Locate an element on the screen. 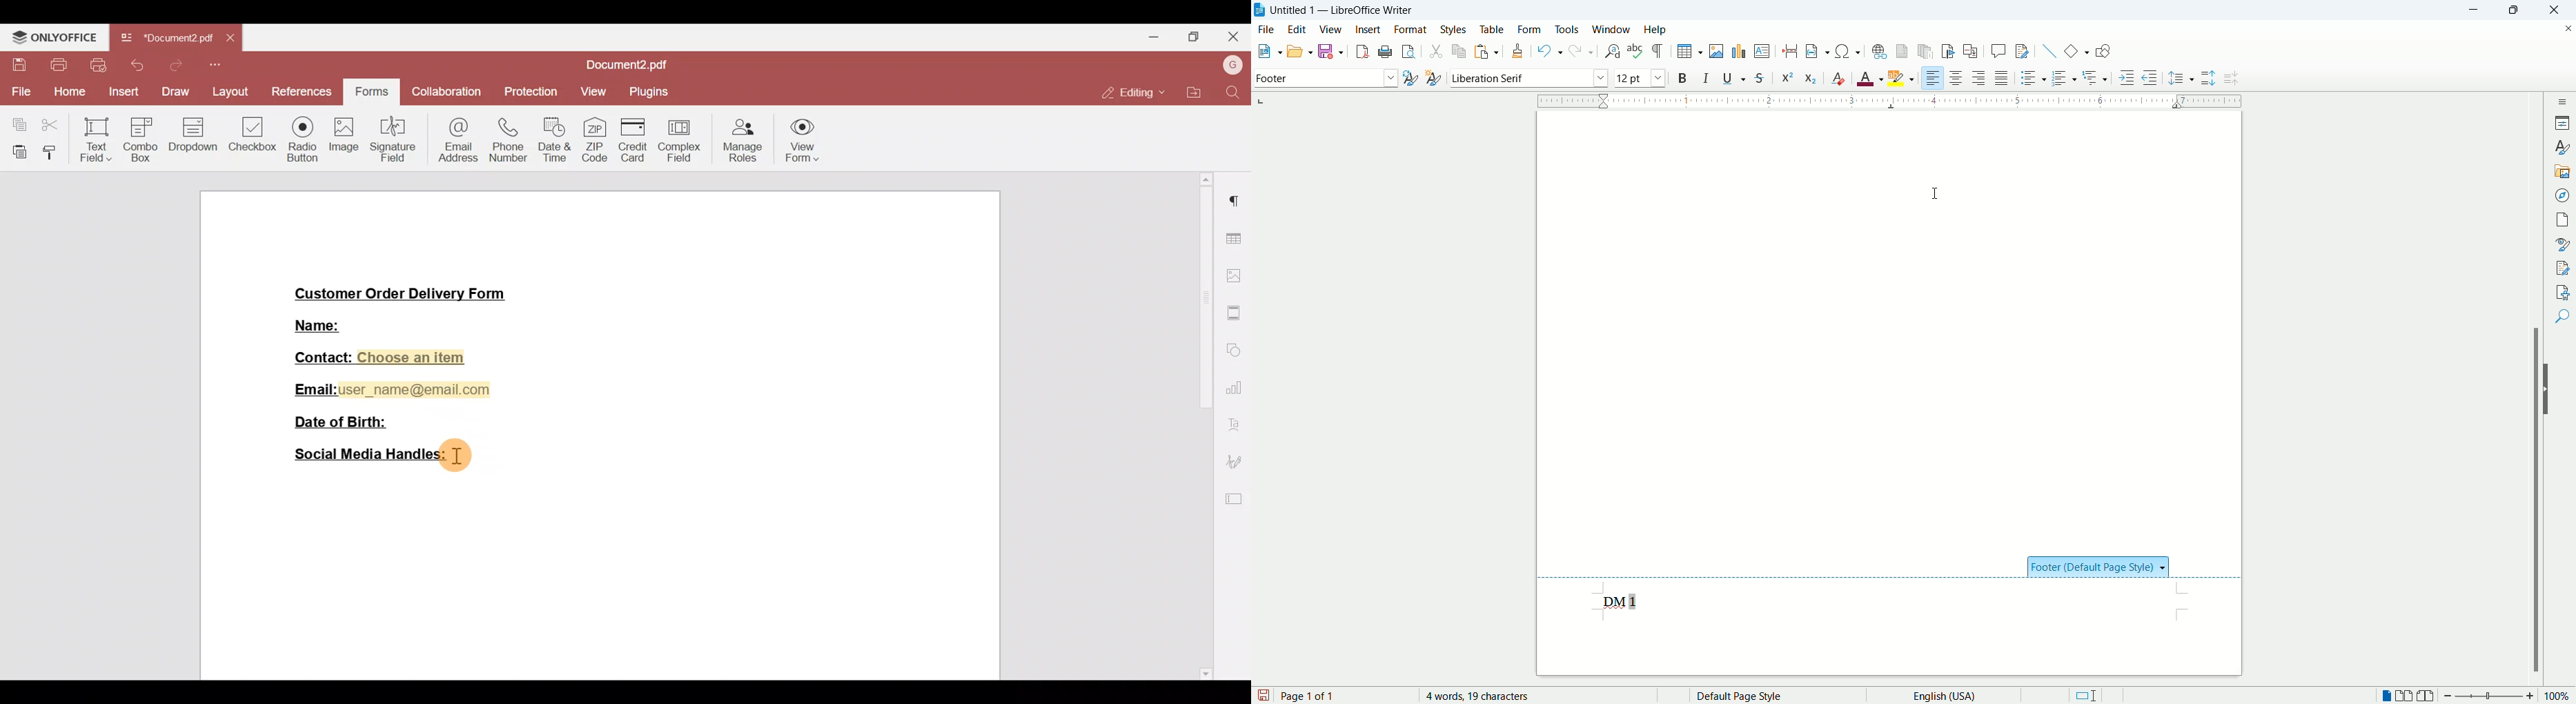  File is located at coordinates (20, 91).